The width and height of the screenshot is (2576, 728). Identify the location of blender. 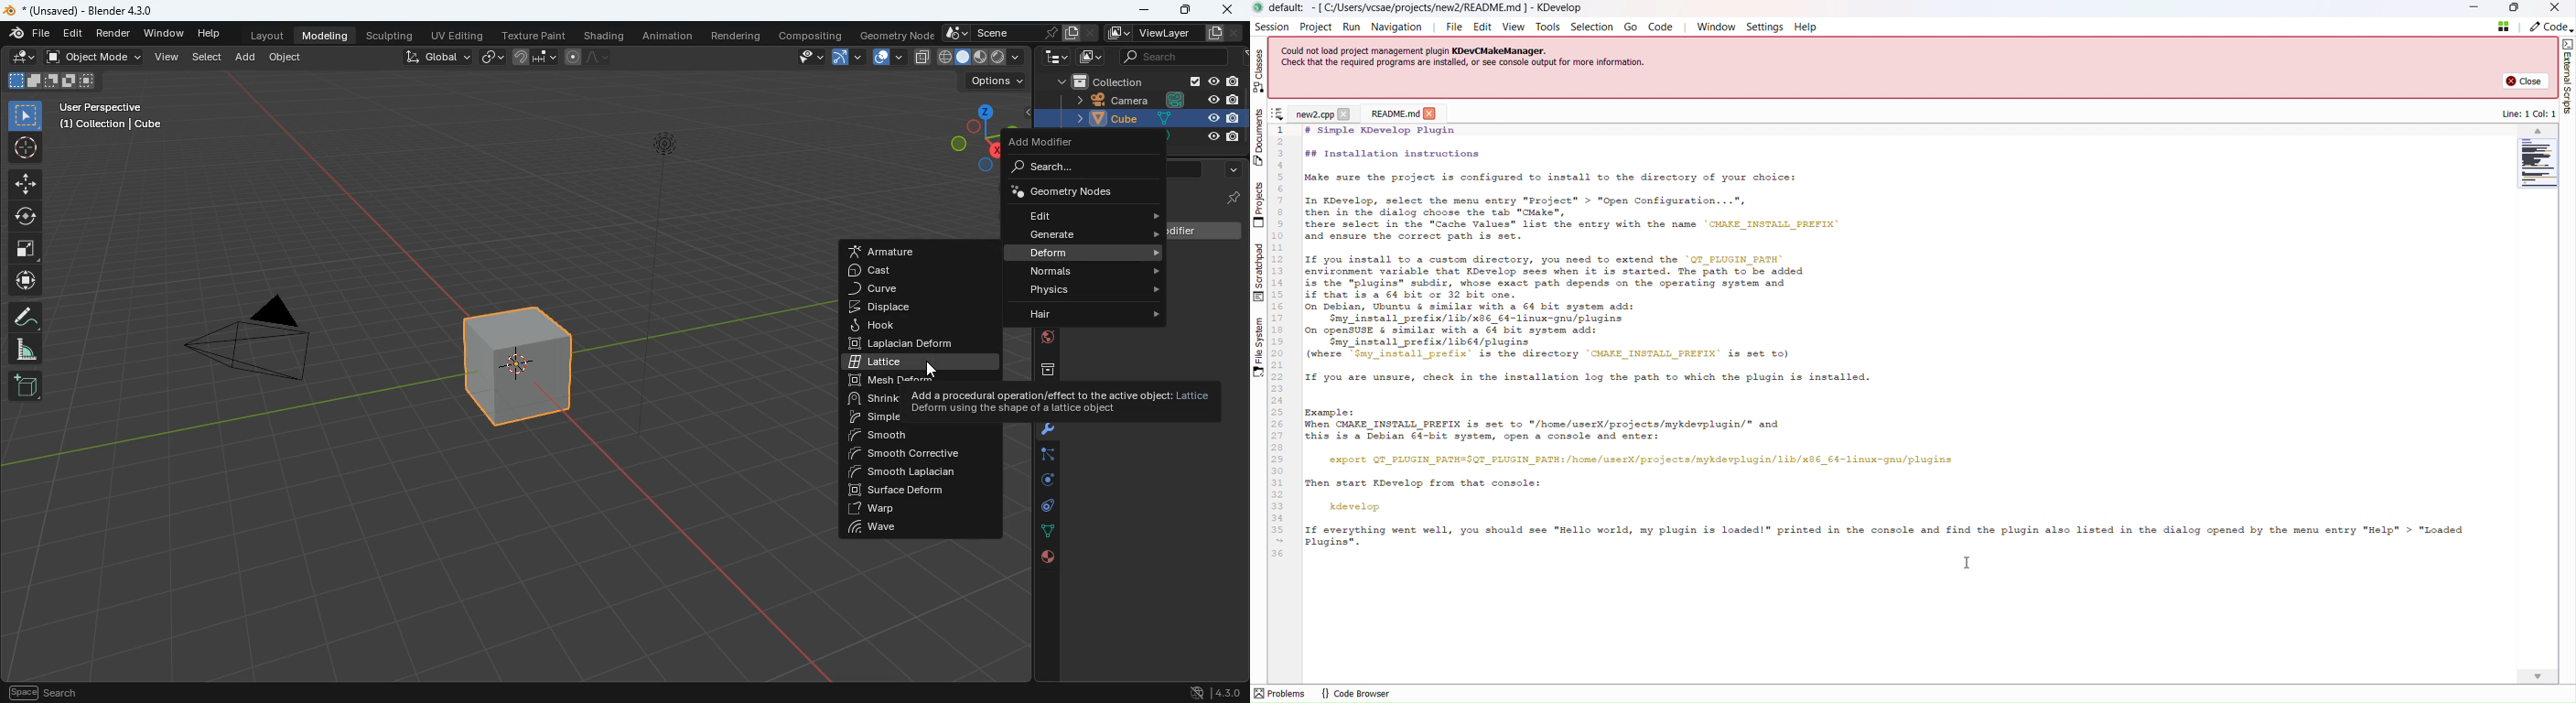
(29, 33).